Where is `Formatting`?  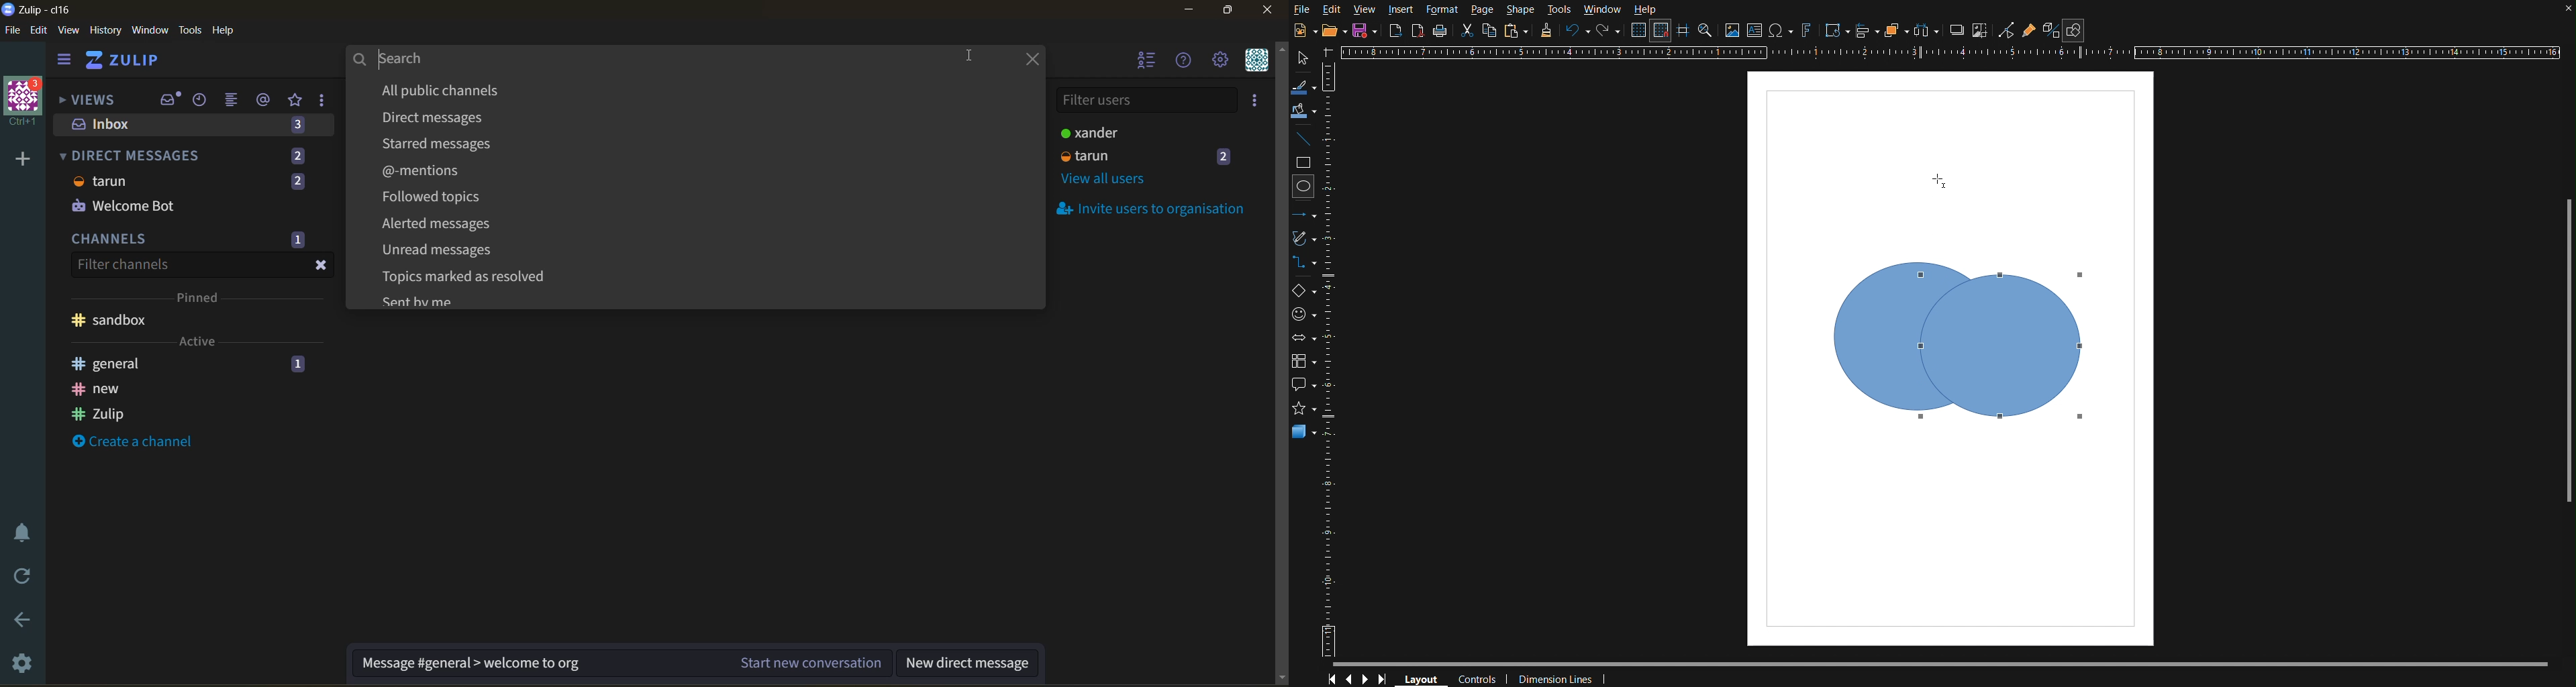
Formatting is located at coordinates (1546, 32).